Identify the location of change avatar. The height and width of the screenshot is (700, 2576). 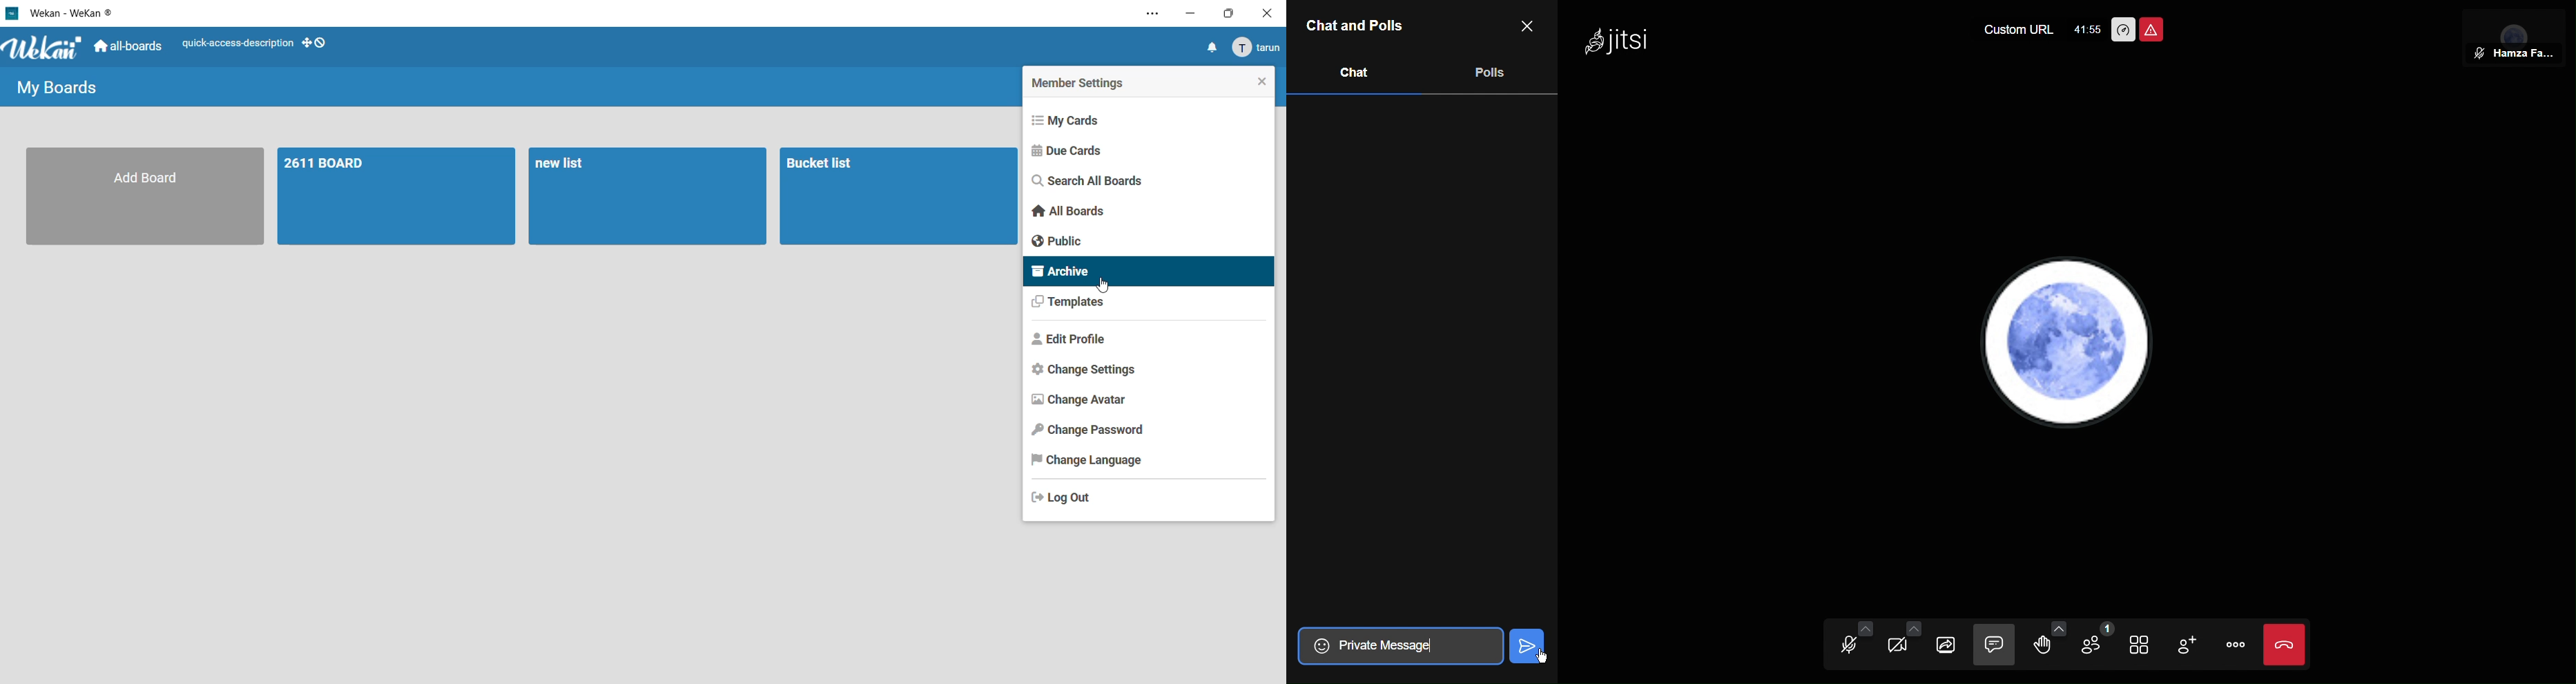
(1078, 399).